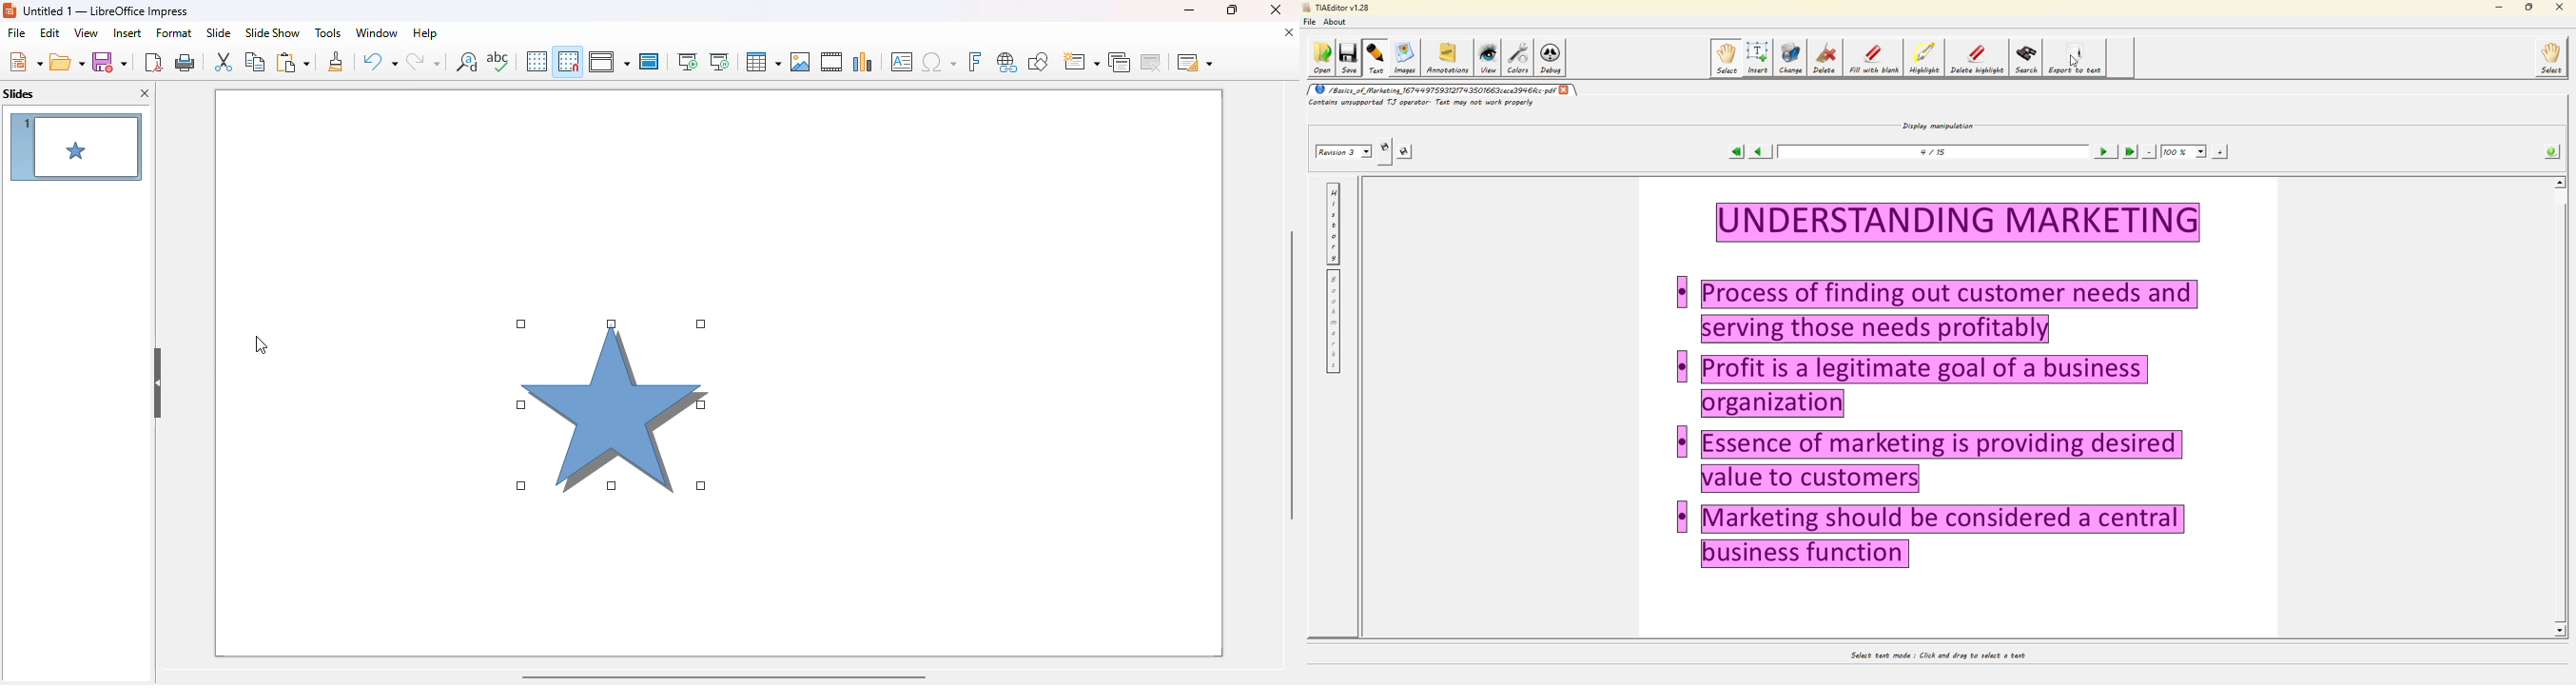 This screenshot has width=2576, height=700. What do you see at coordinates (16, 33) in the screenshot?
I see `file` at bounding box center [16, 33].